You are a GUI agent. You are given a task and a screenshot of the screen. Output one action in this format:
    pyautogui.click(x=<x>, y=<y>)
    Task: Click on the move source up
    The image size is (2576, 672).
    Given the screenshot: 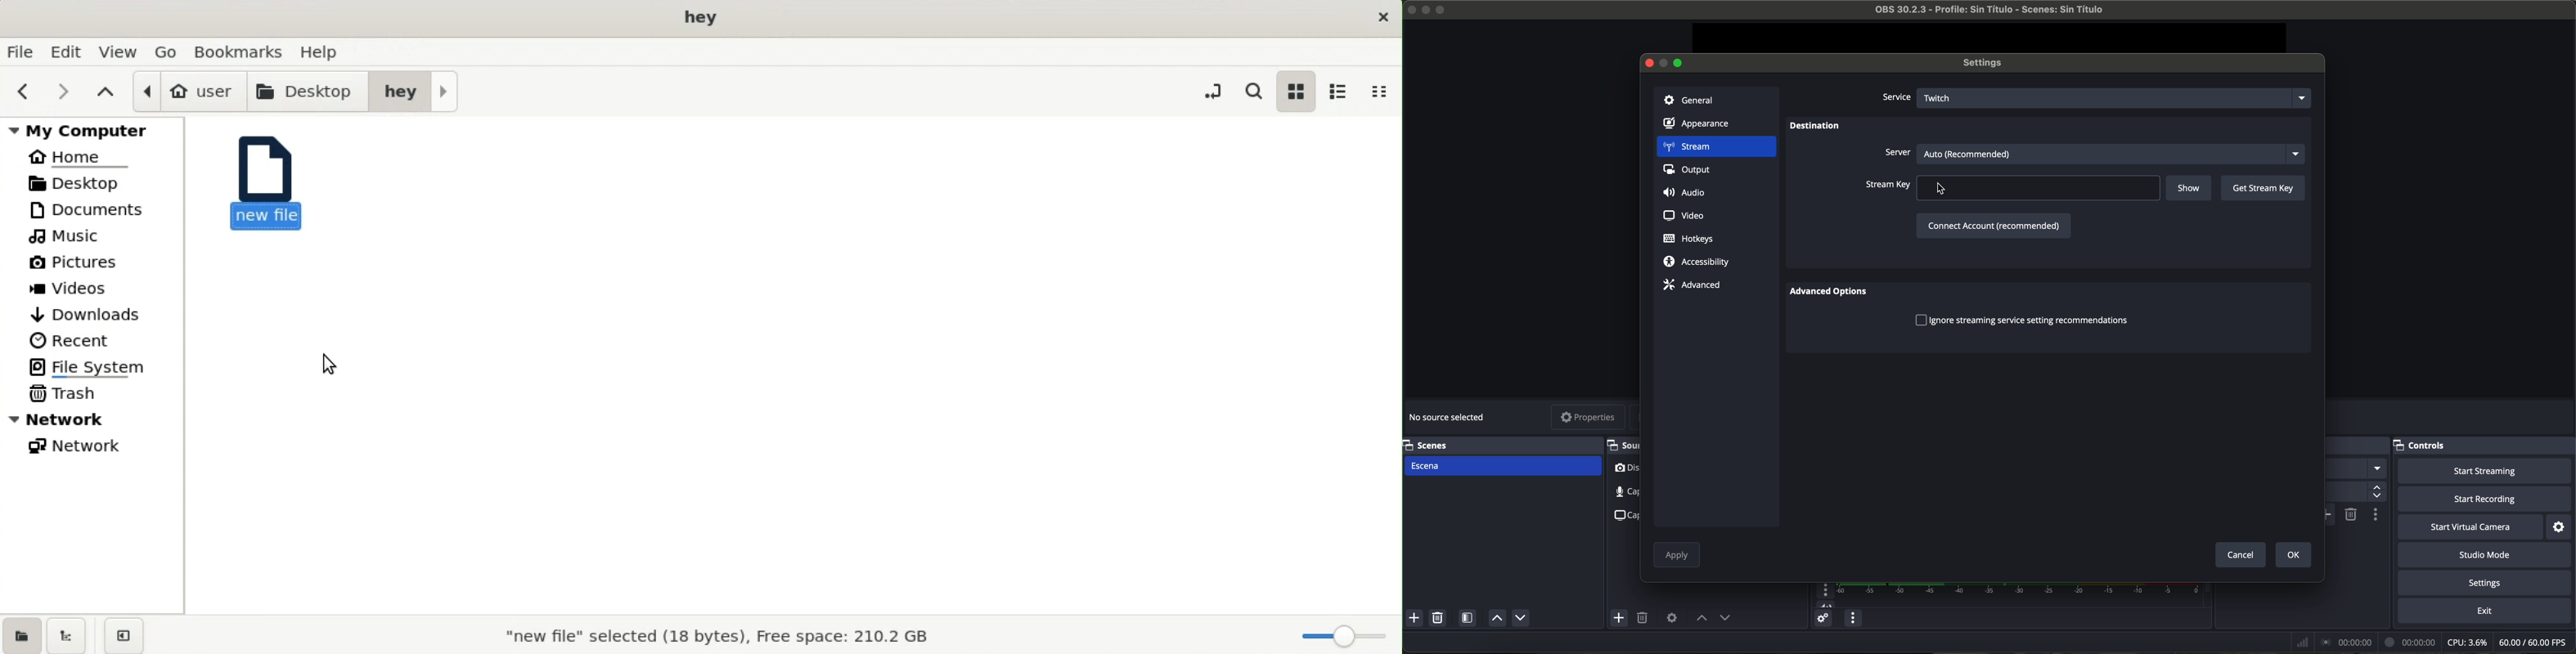 What is the action you would take?
    pyautogui.click(x=1496, y=619)
    